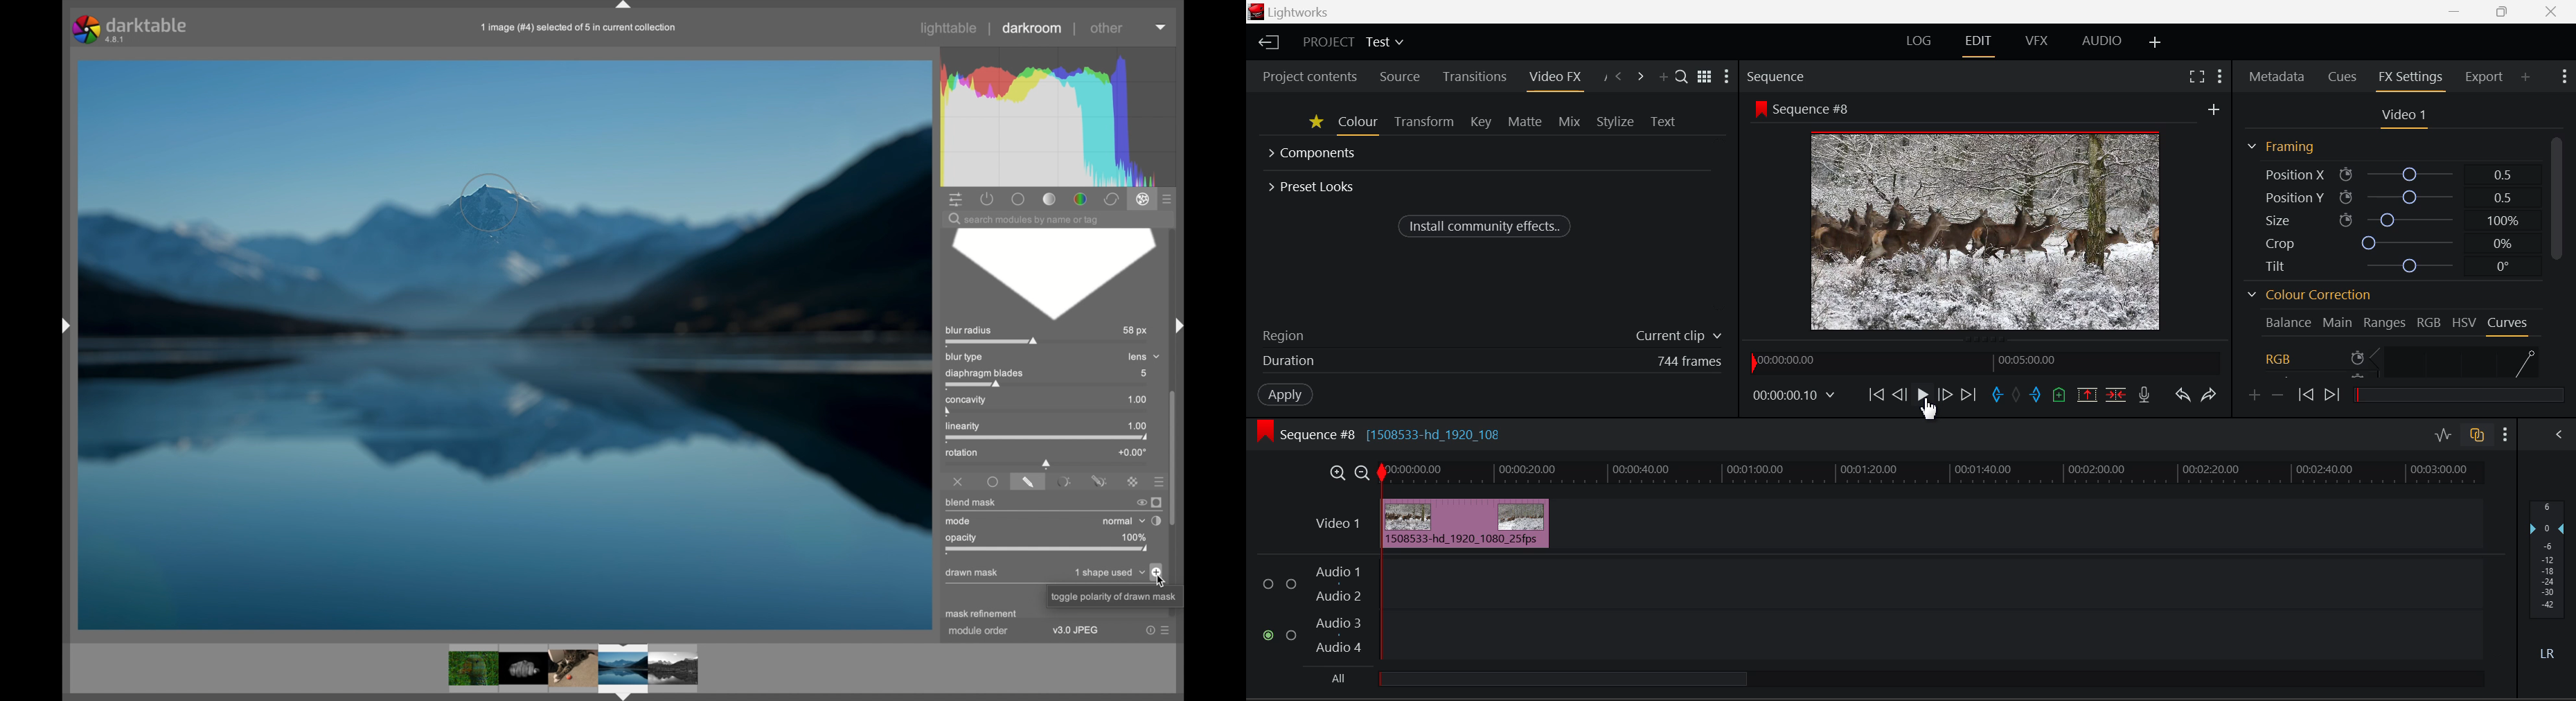  Describe the element at coordinates (2036, 395) in the screenshot. I see `Mark Out` at that location.